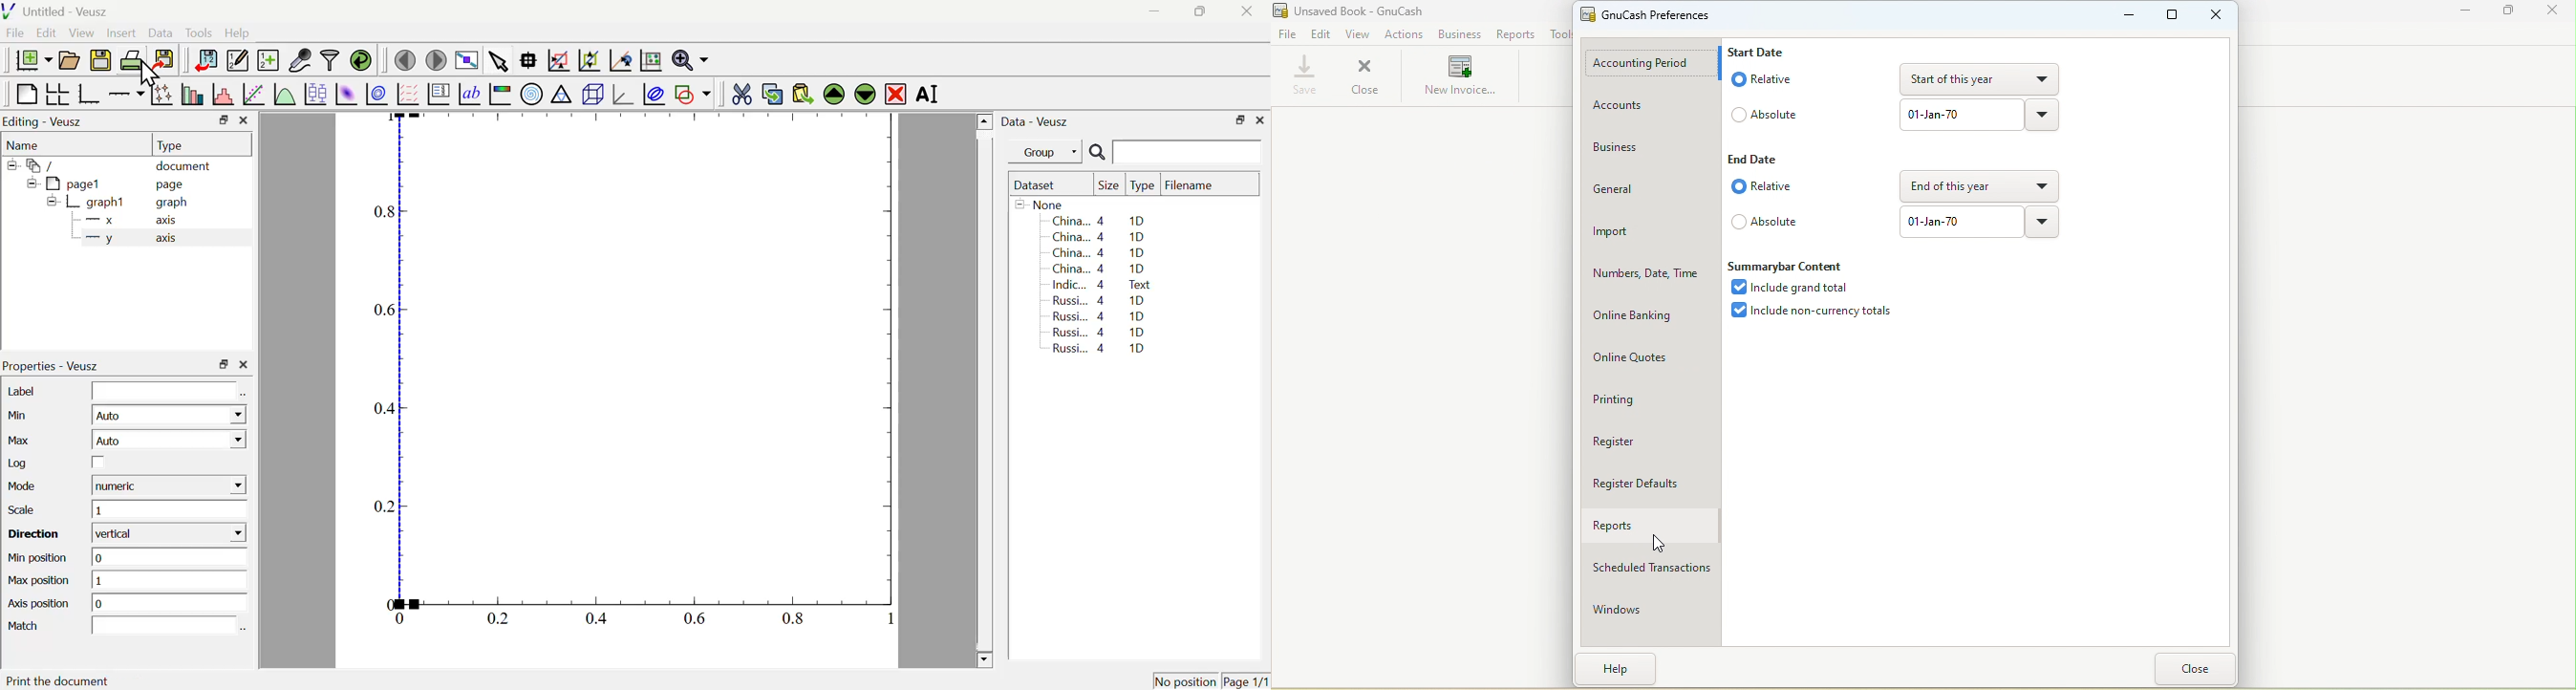 The image size is (2576, 700). What do you see at coordinates (164, 391) in the screenshot?
I see `Input` at bounding box center [164, 391].